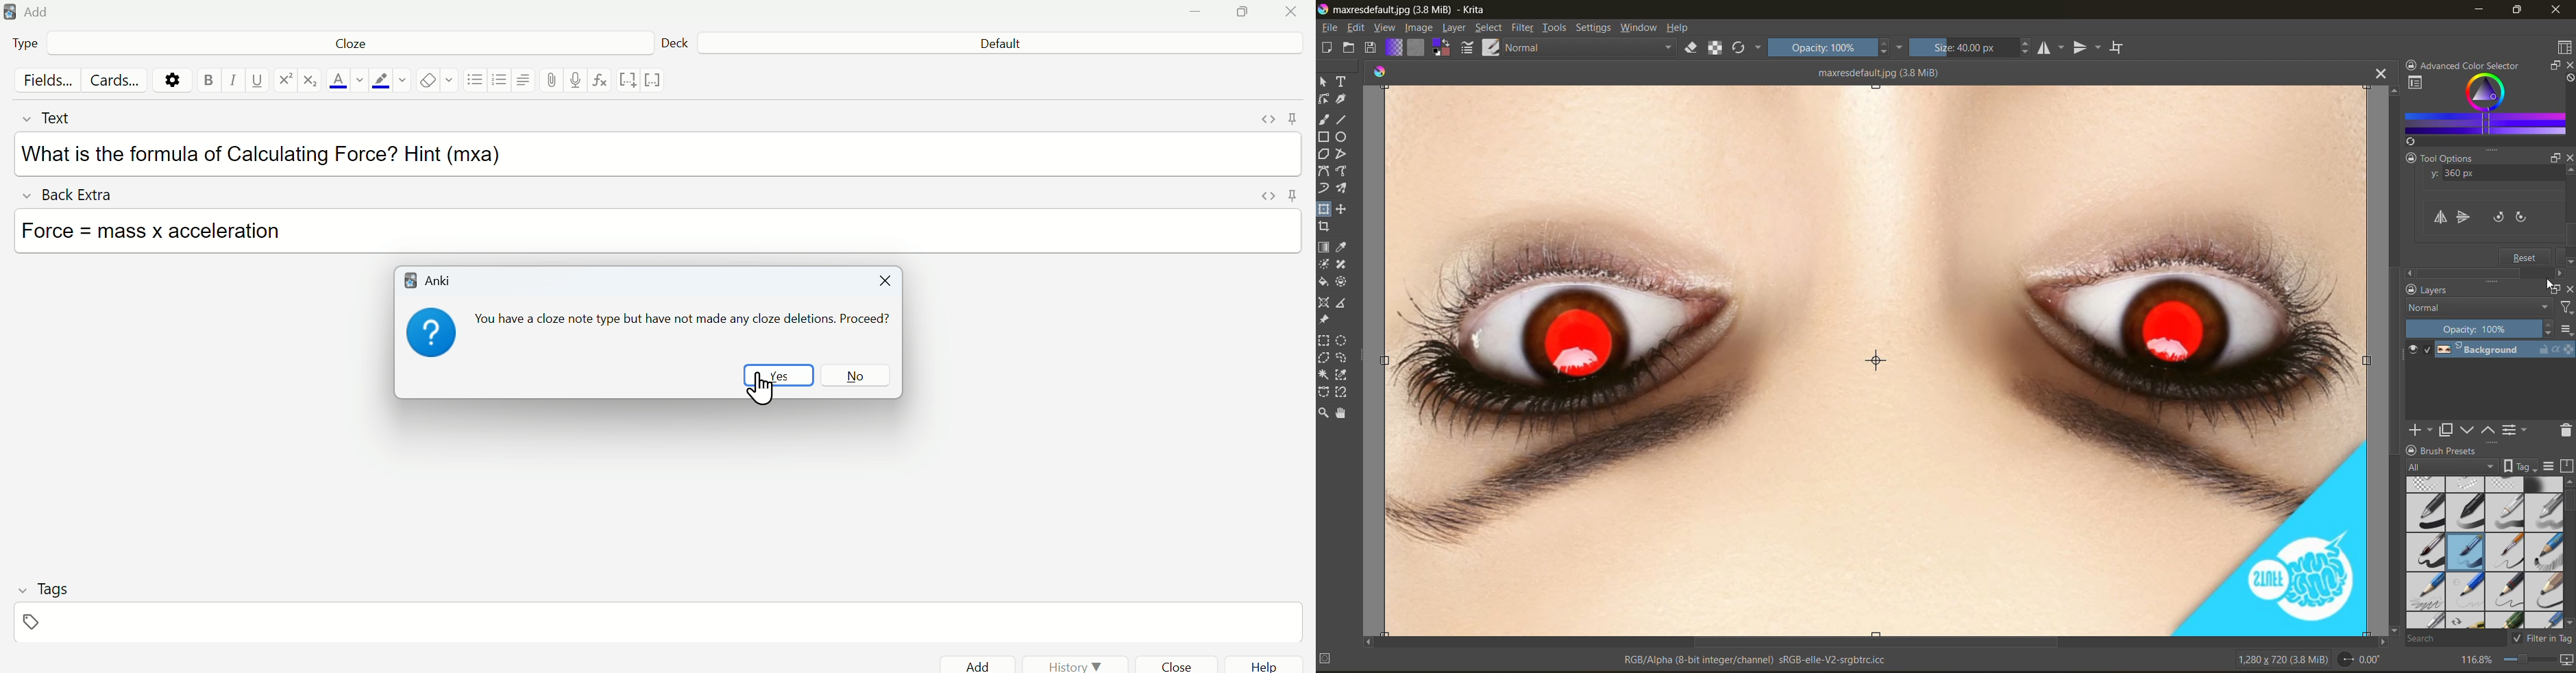 This screenshot has height=700, width=2576. What do you see at coordinates (1345, 357) in the screenshot?
I see `tool` at bounding box center [1345, 357].